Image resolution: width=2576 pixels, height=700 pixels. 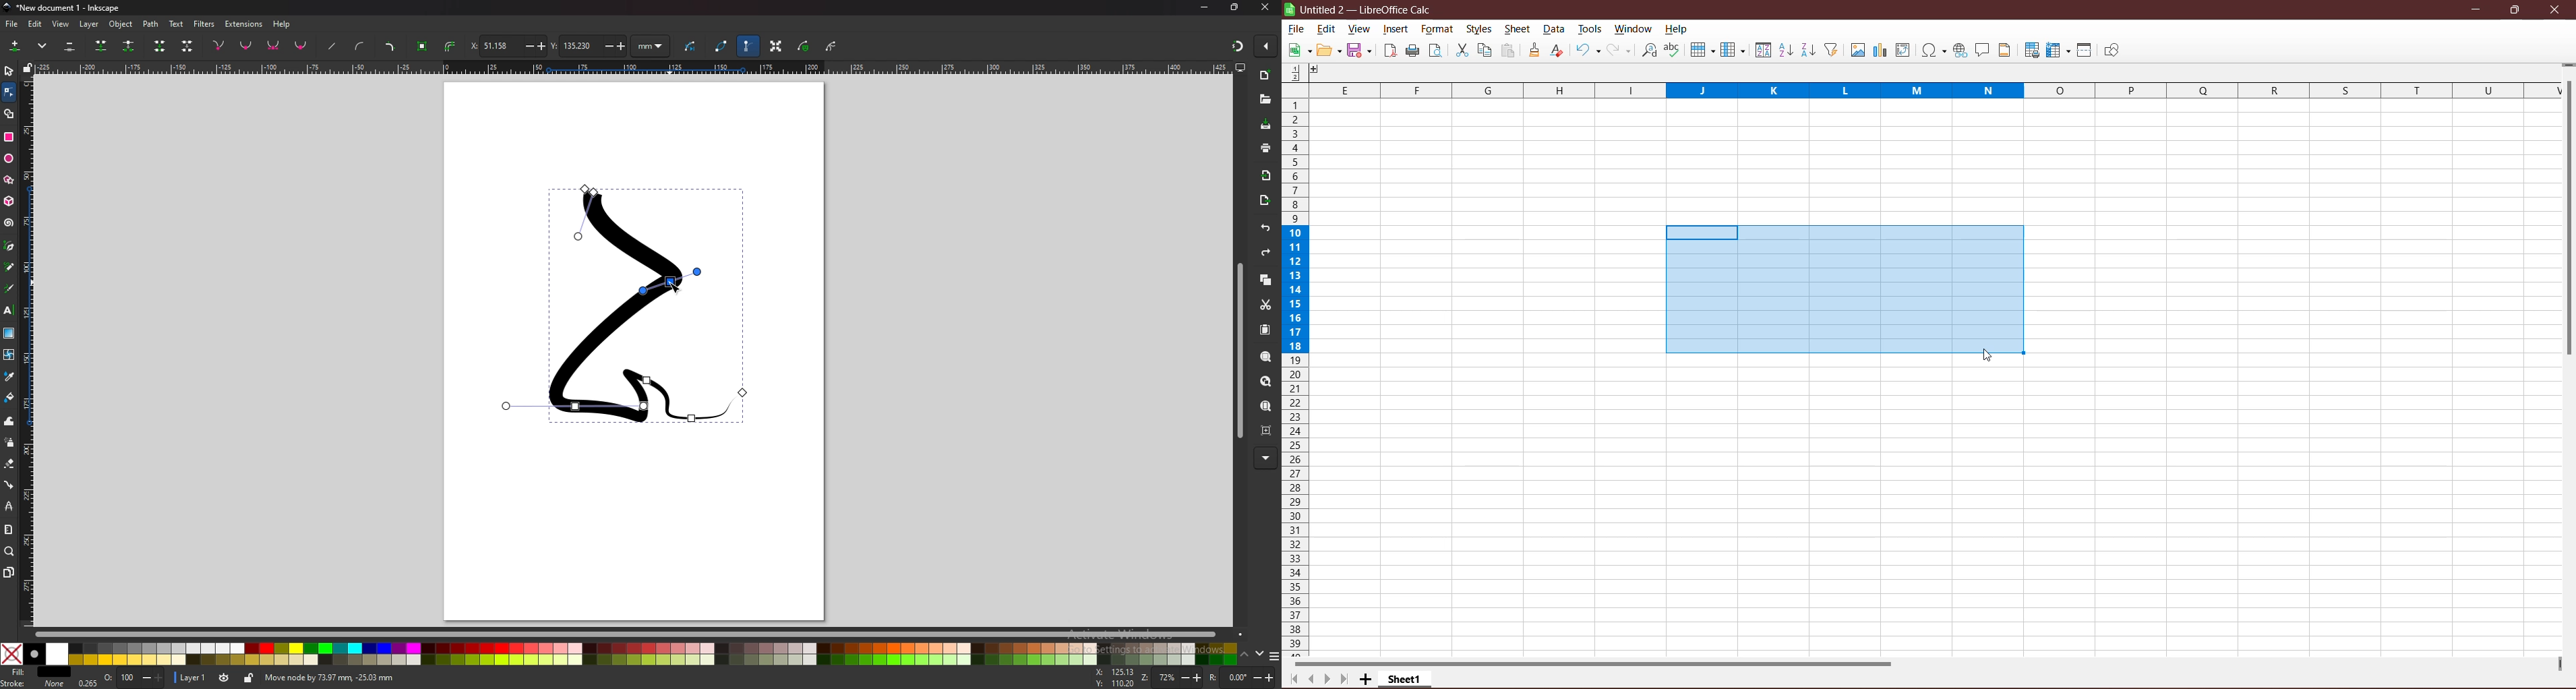 What do you see at coordinates (1265, 304) in the screenshot?
I see `cut` at bounding box center [1265, 304].